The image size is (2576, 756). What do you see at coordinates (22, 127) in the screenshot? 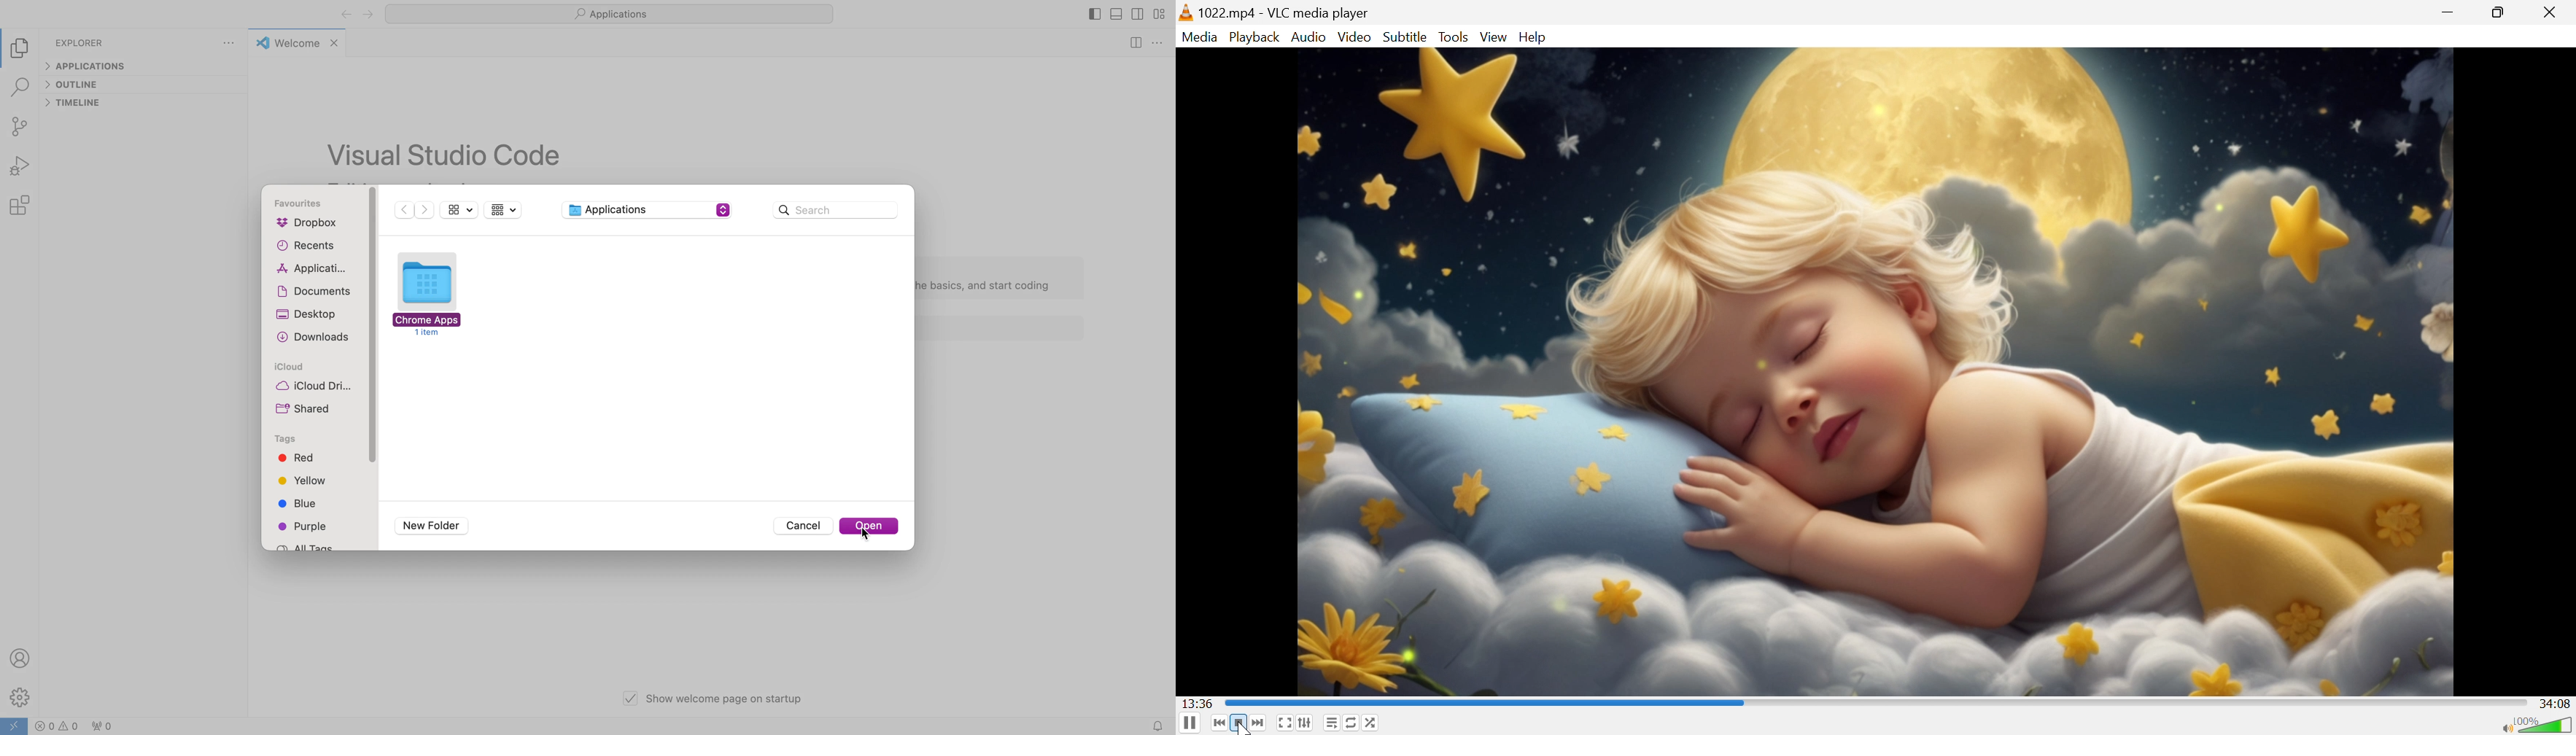
I see `source control` at bounding box center [22, 127].